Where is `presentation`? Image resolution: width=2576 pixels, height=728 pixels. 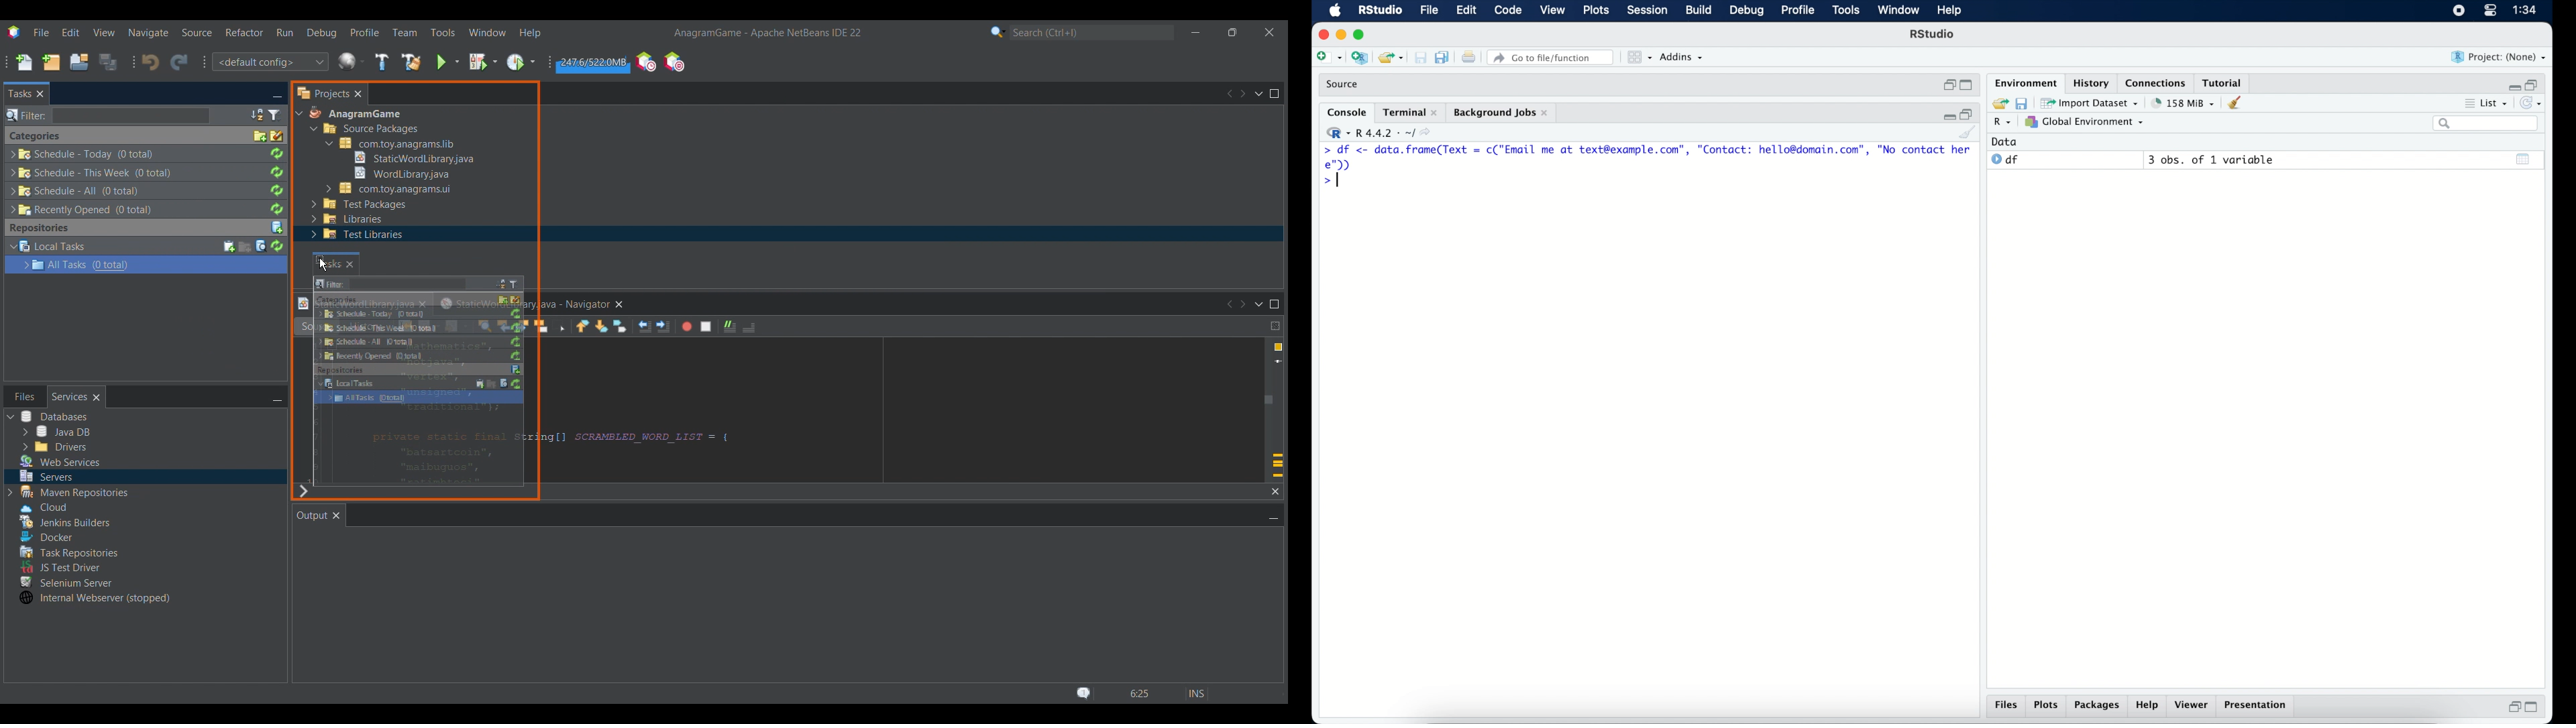
presentation is located at coordinates (2257, 707).